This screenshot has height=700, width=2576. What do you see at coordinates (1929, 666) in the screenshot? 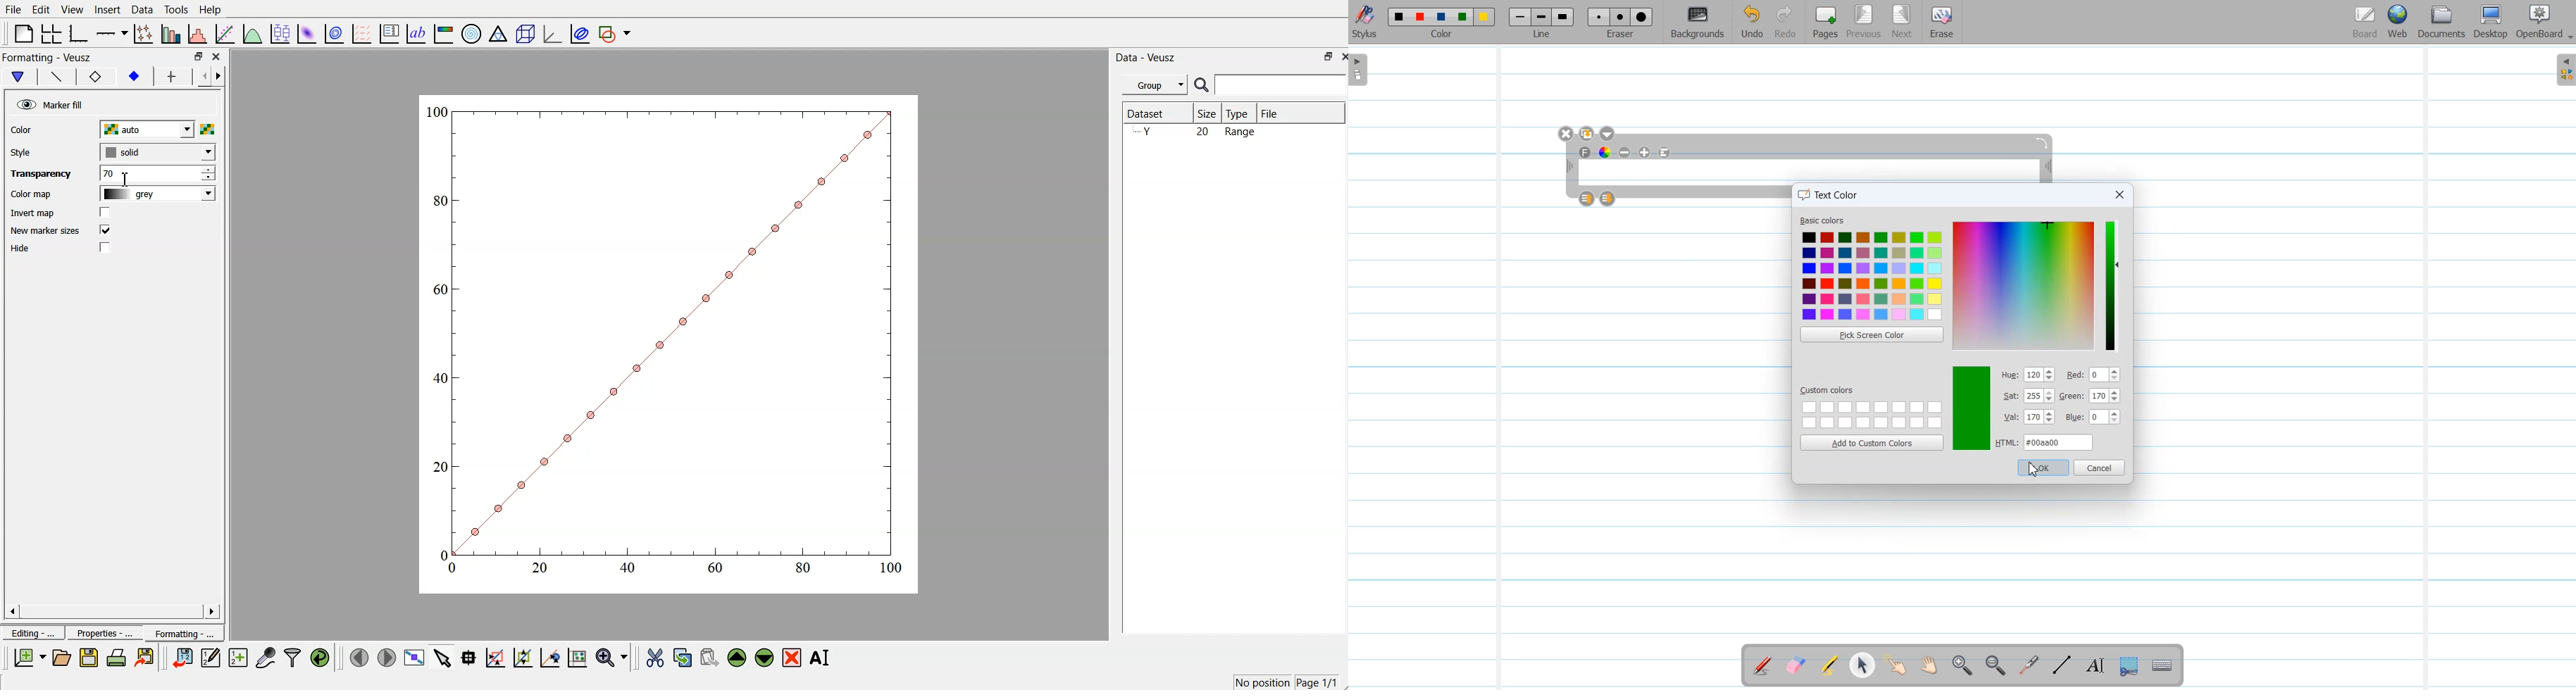
I see `Scroll Page` at bounding box center [1929, 666].